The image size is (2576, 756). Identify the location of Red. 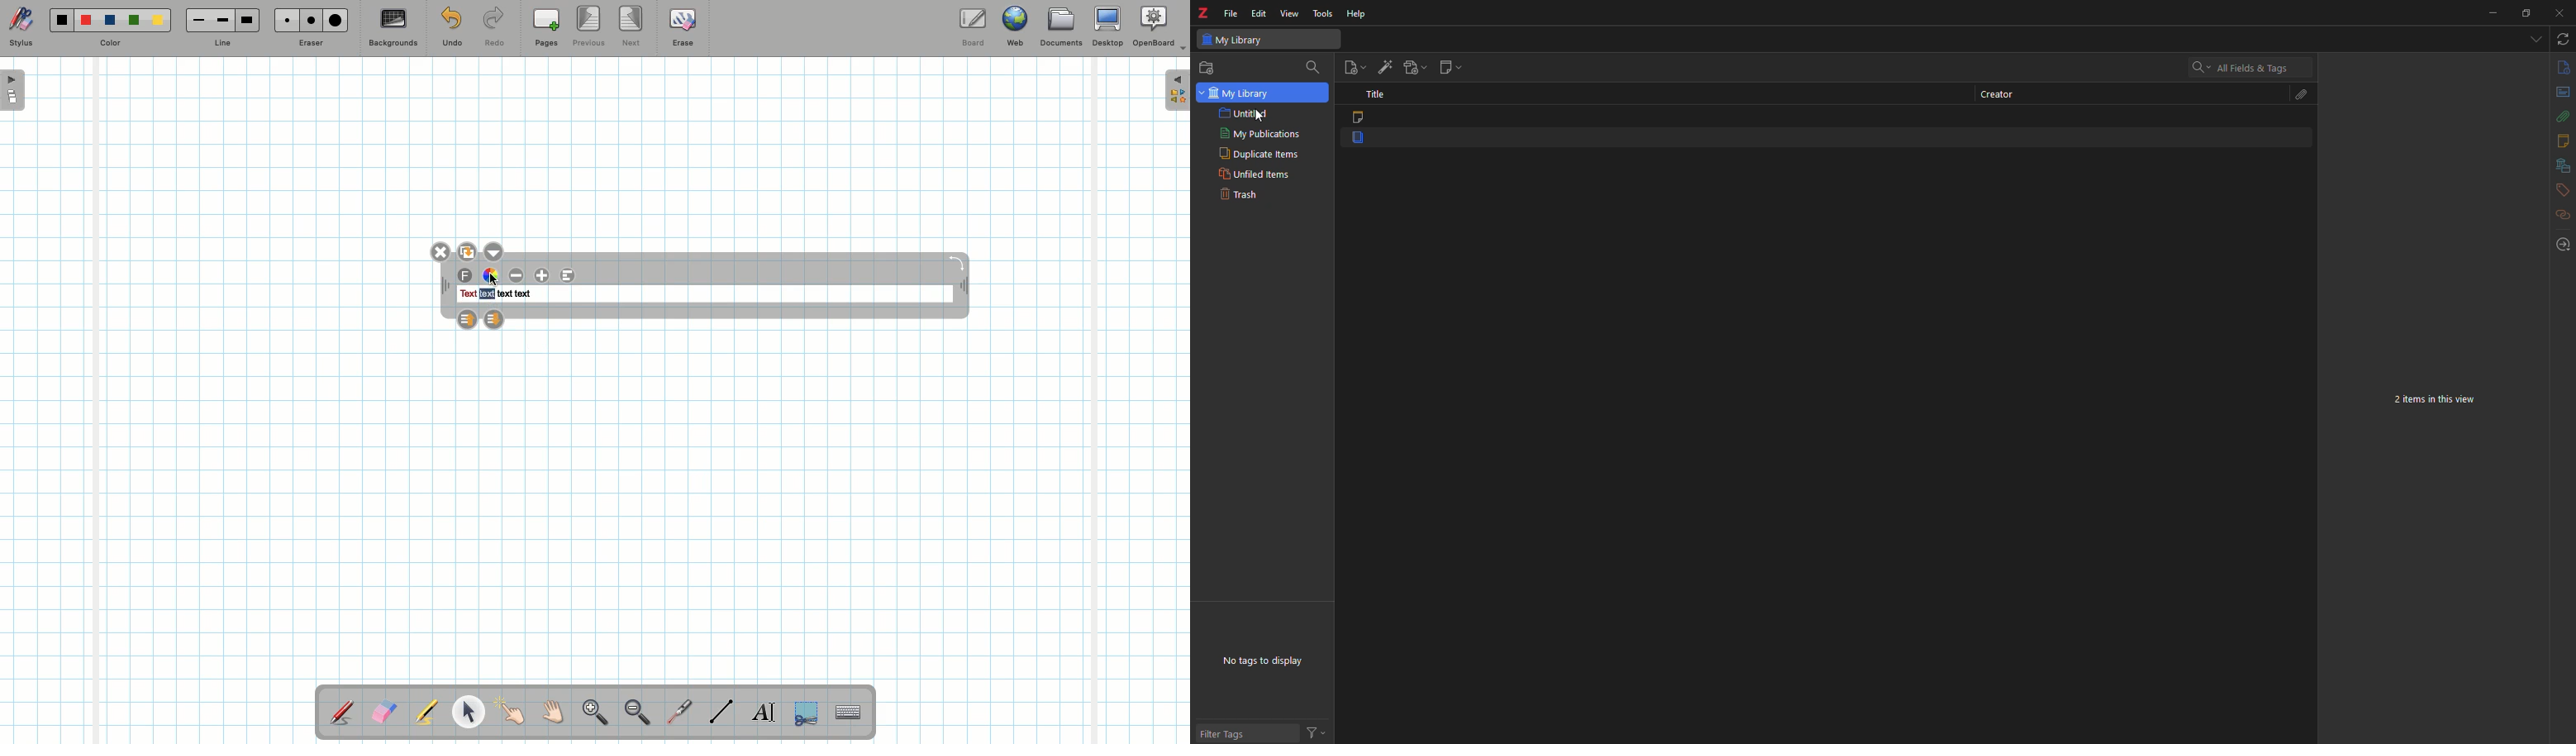
(87, 21).